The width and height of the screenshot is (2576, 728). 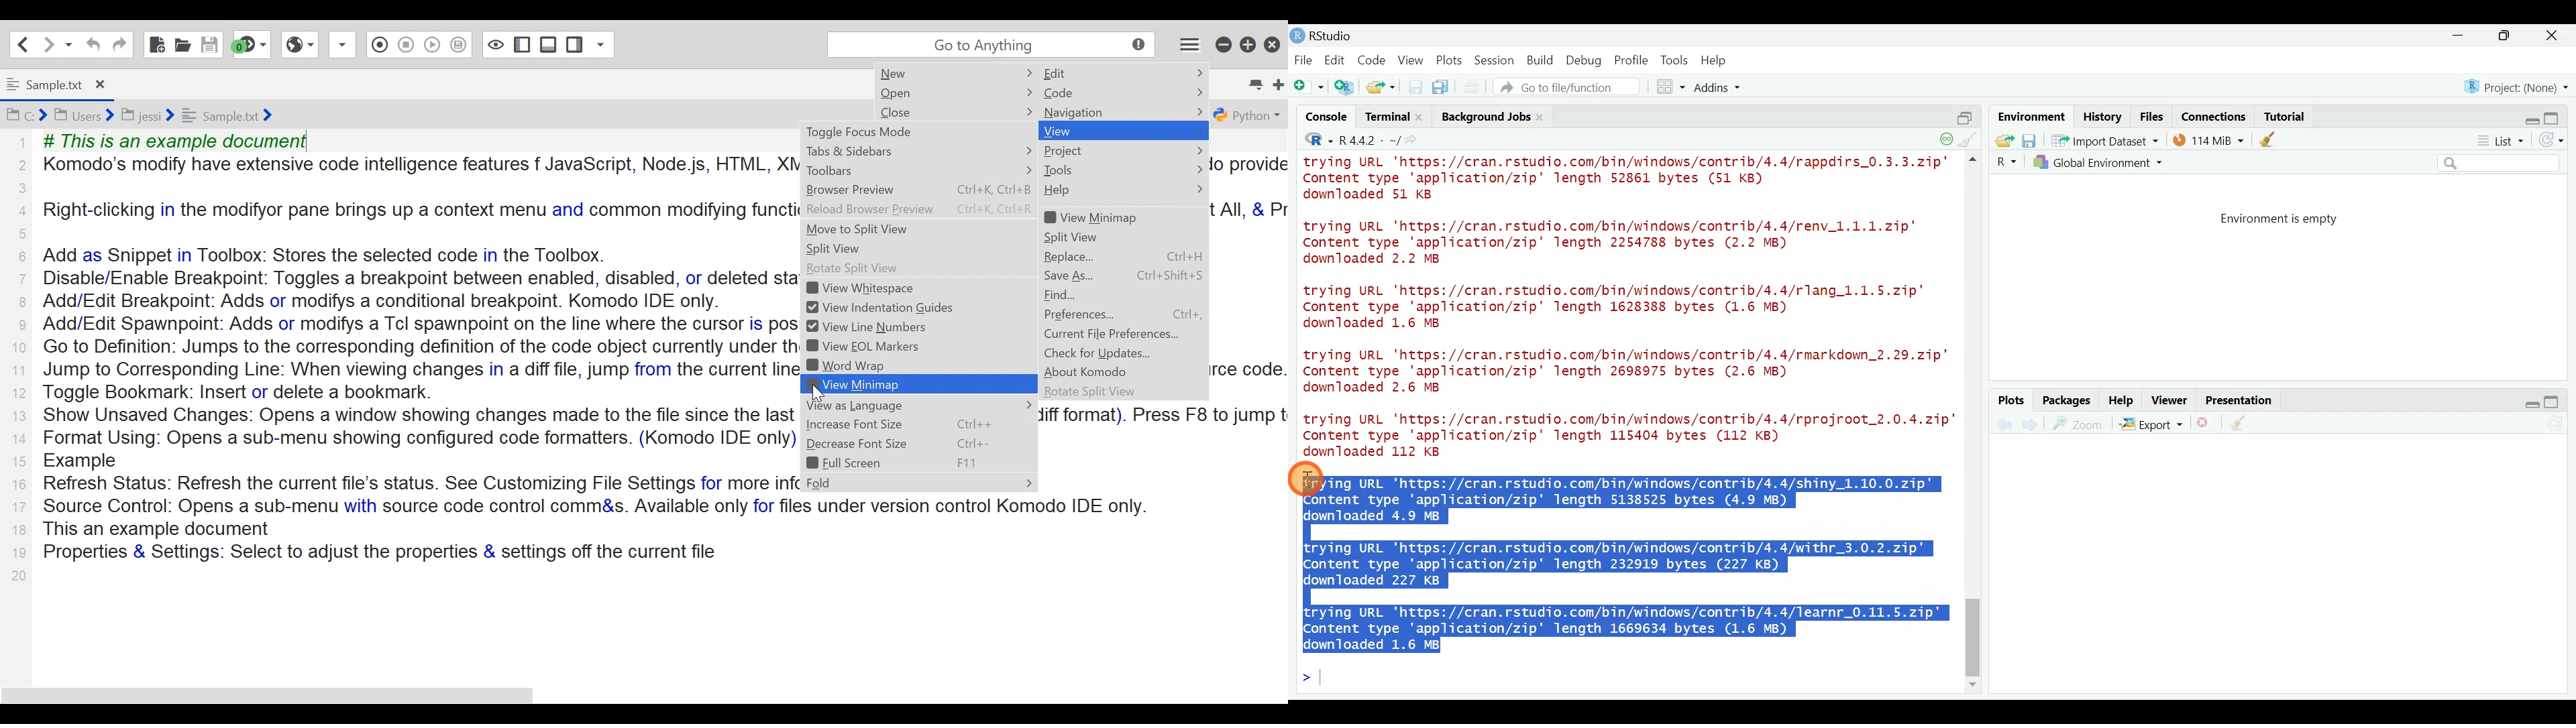 What do you see at coordinates (1719, 89) in the screenshot?
I see `Addins` at bounding box center [1719, 89].